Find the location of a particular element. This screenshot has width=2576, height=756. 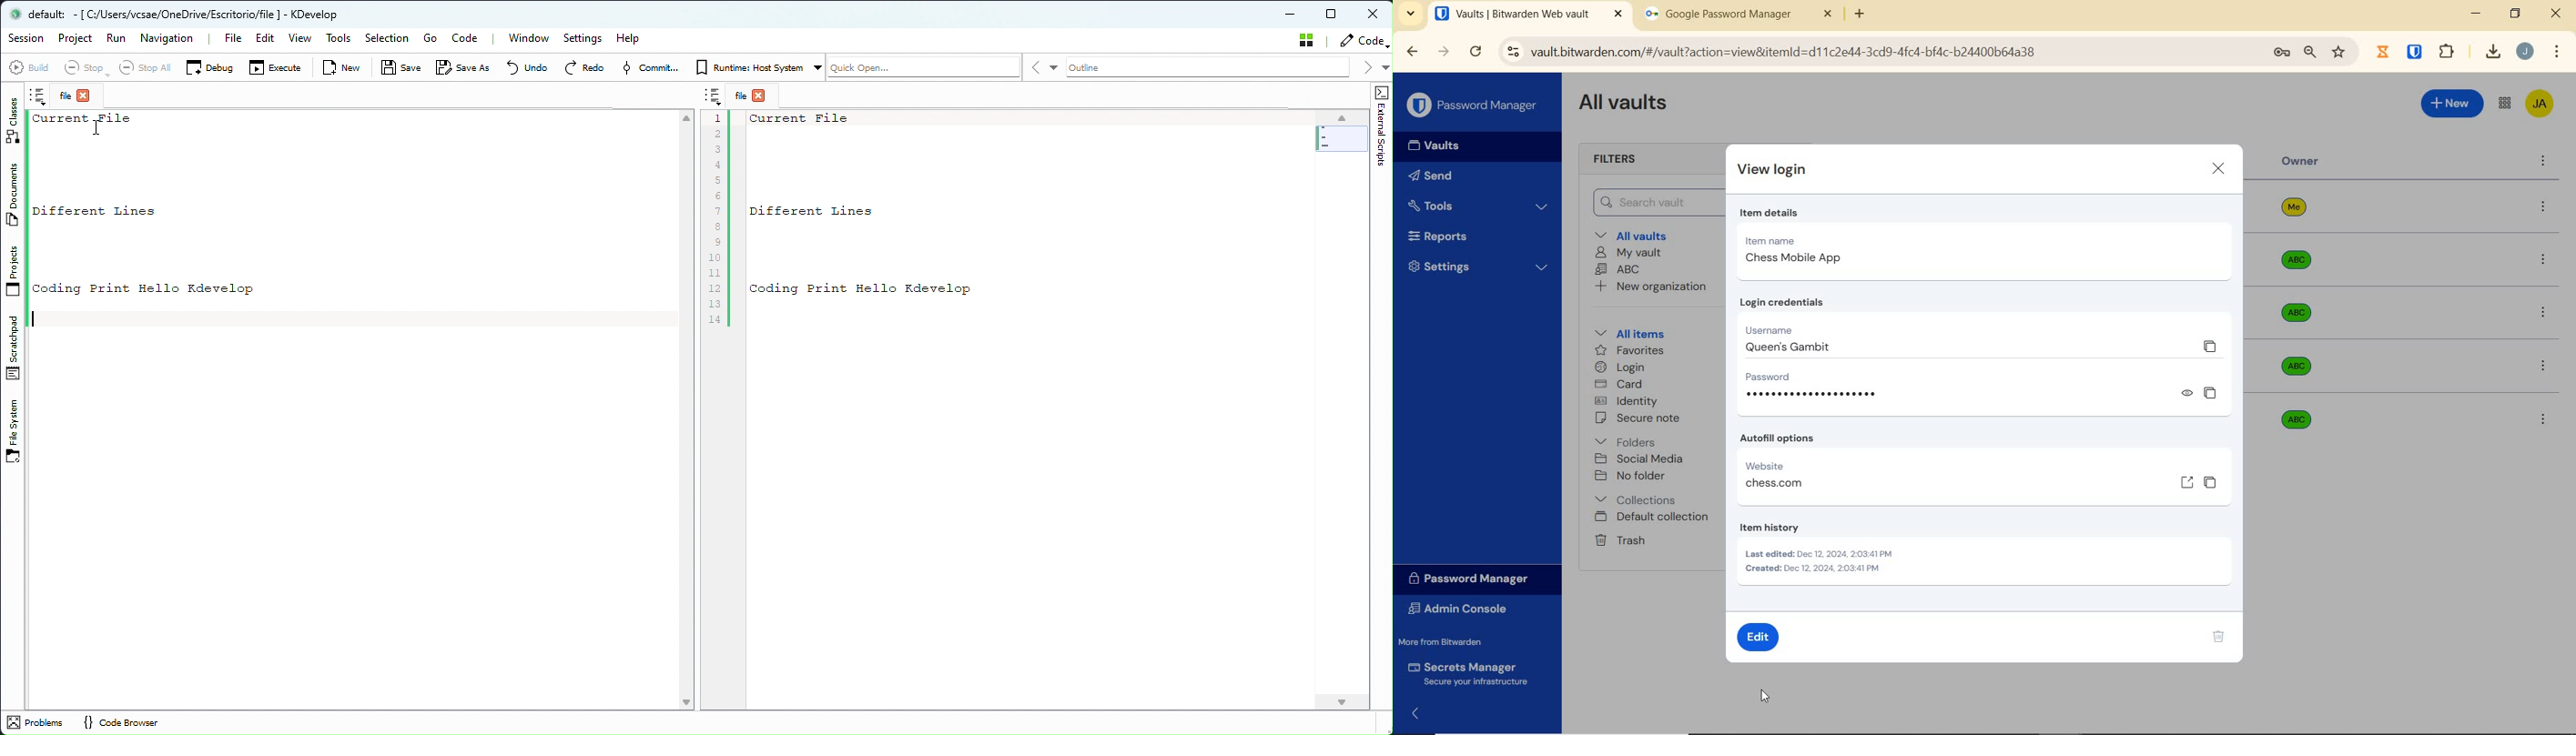

All Vaults is located at coordinates (1627, 104).